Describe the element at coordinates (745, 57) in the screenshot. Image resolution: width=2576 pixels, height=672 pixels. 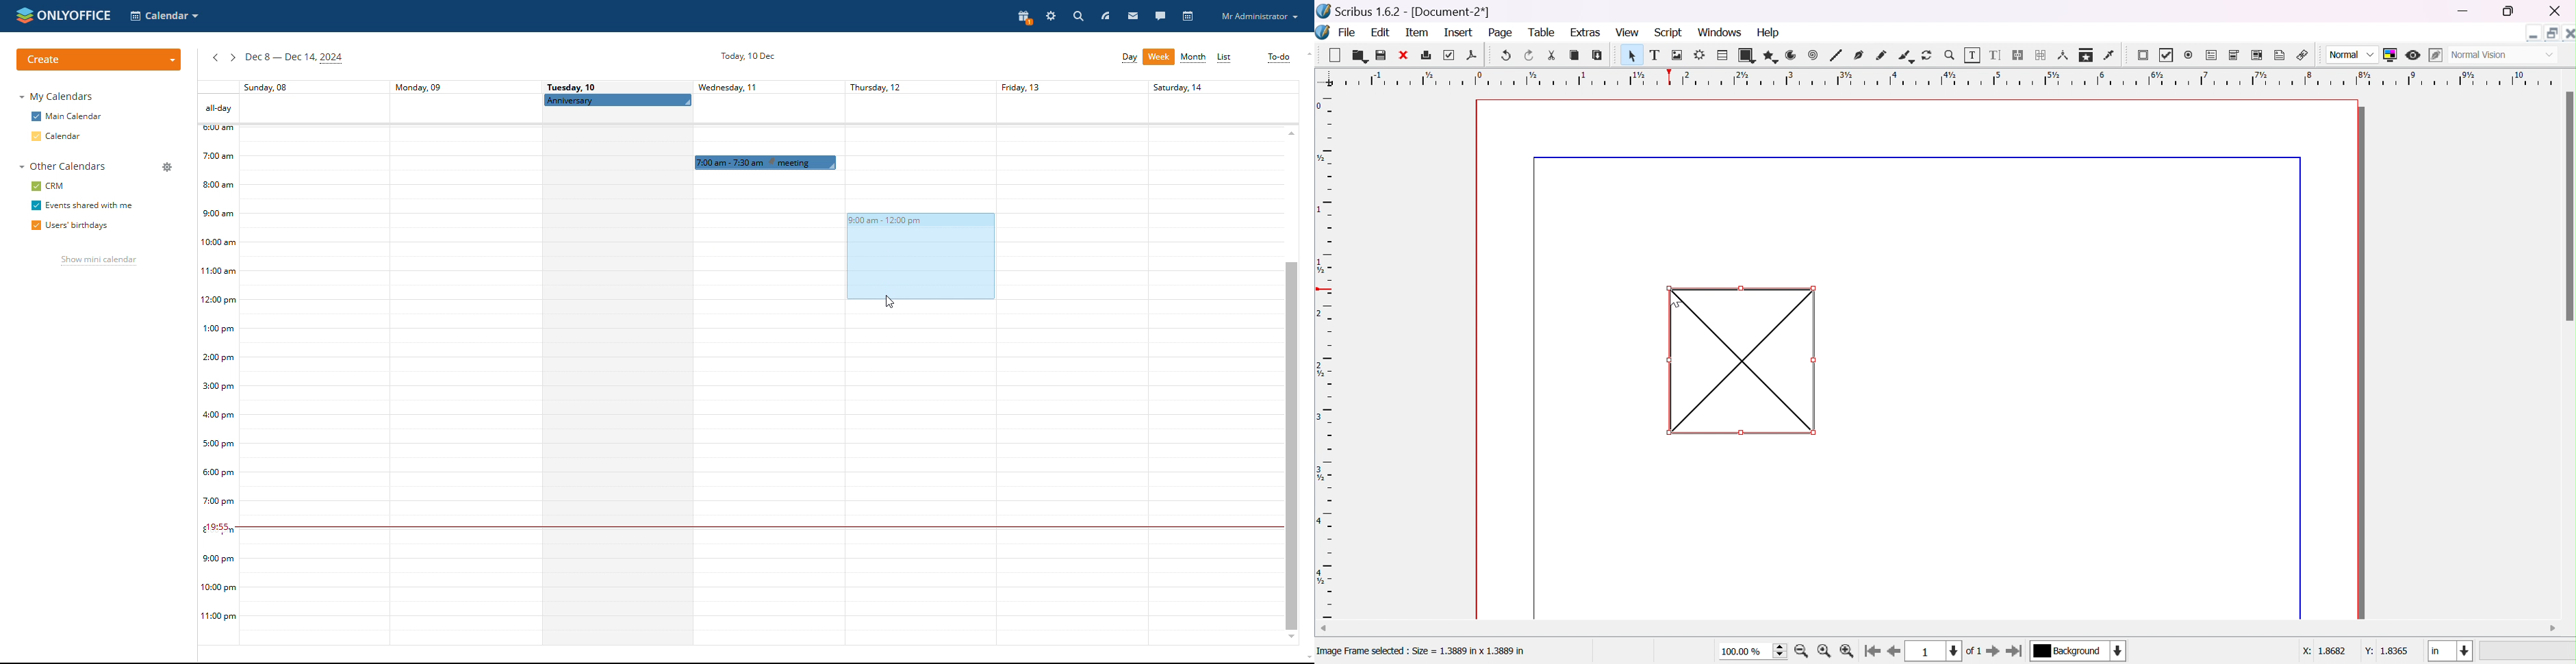
I see `current date` at that location.